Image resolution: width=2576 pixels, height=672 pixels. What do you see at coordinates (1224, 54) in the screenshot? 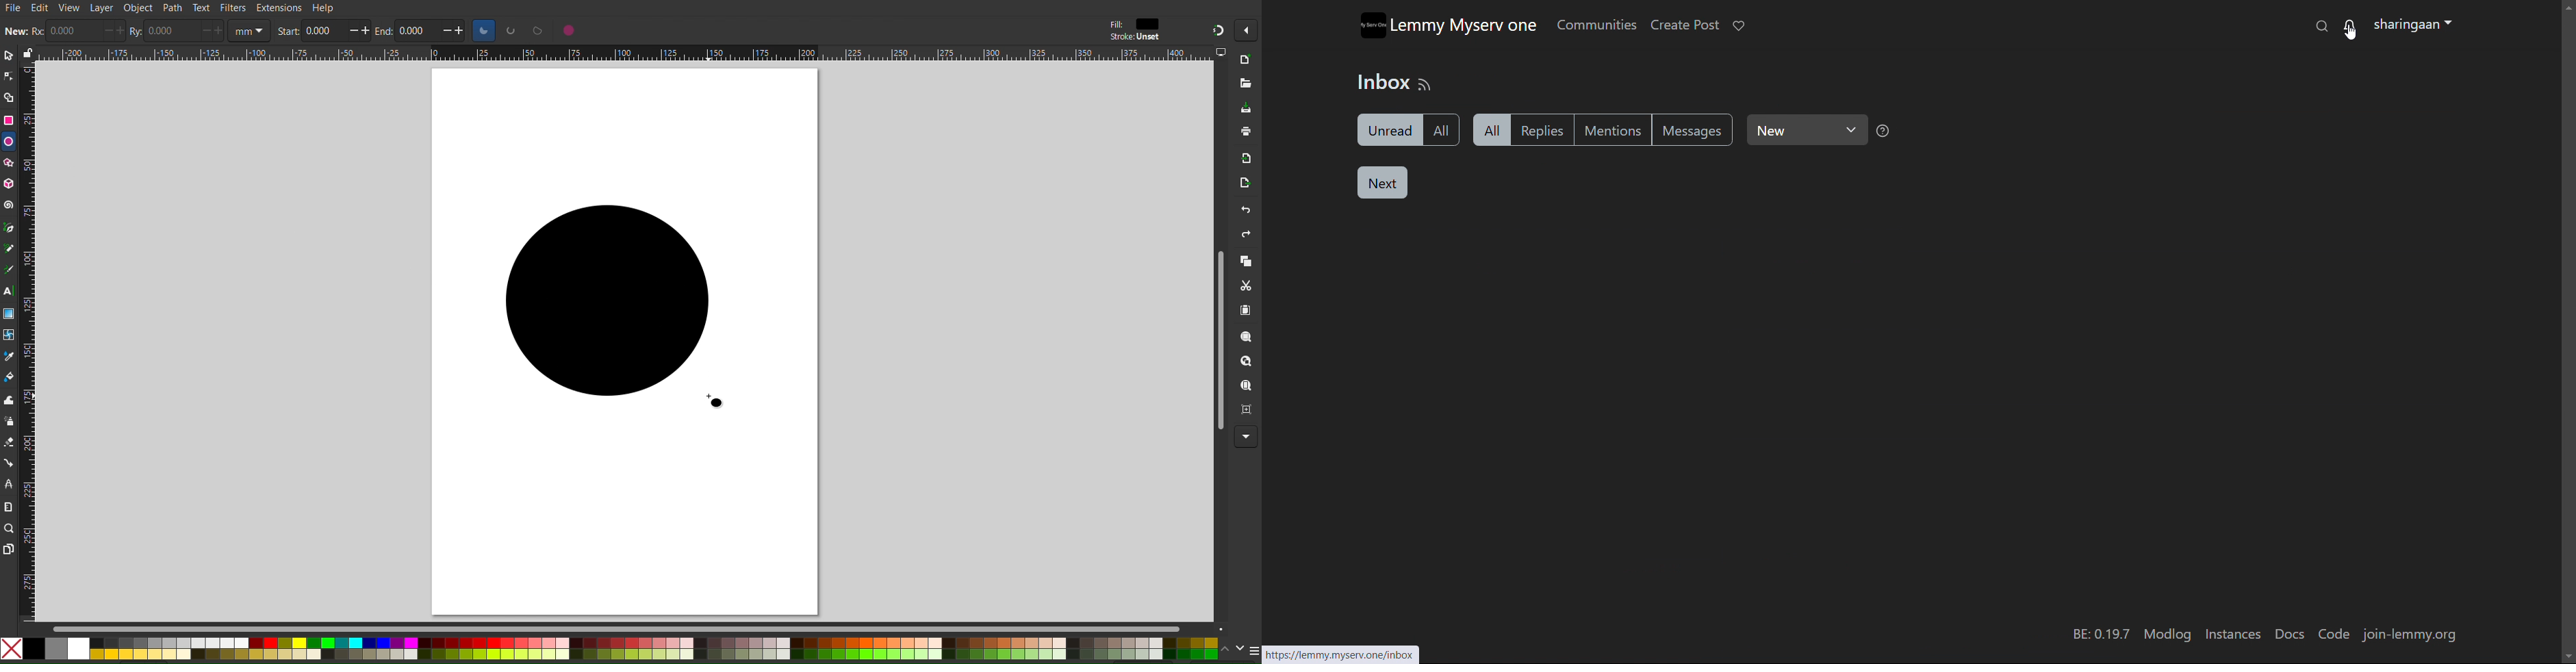
I see `computer icon` at bounding box center [1224, 54].